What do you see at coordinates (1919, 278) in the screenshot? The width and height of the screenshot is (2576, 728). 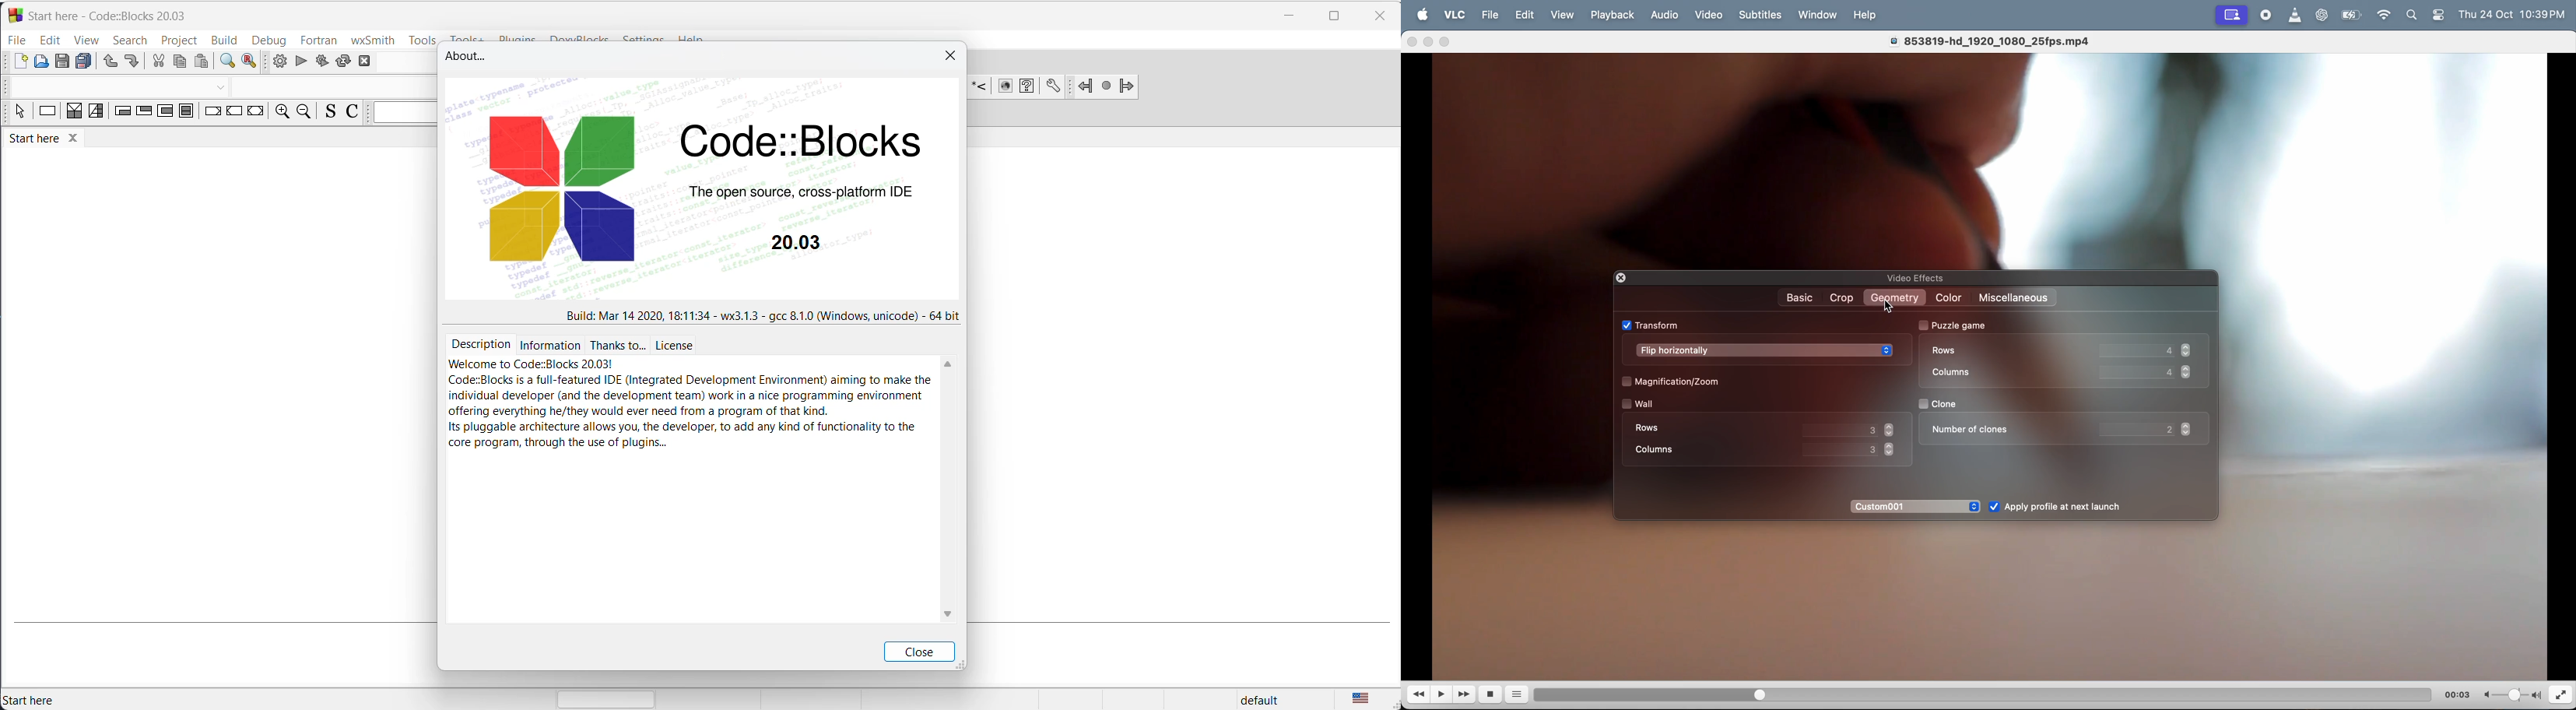 I see `video effects` at bounding box center [1919, 278].